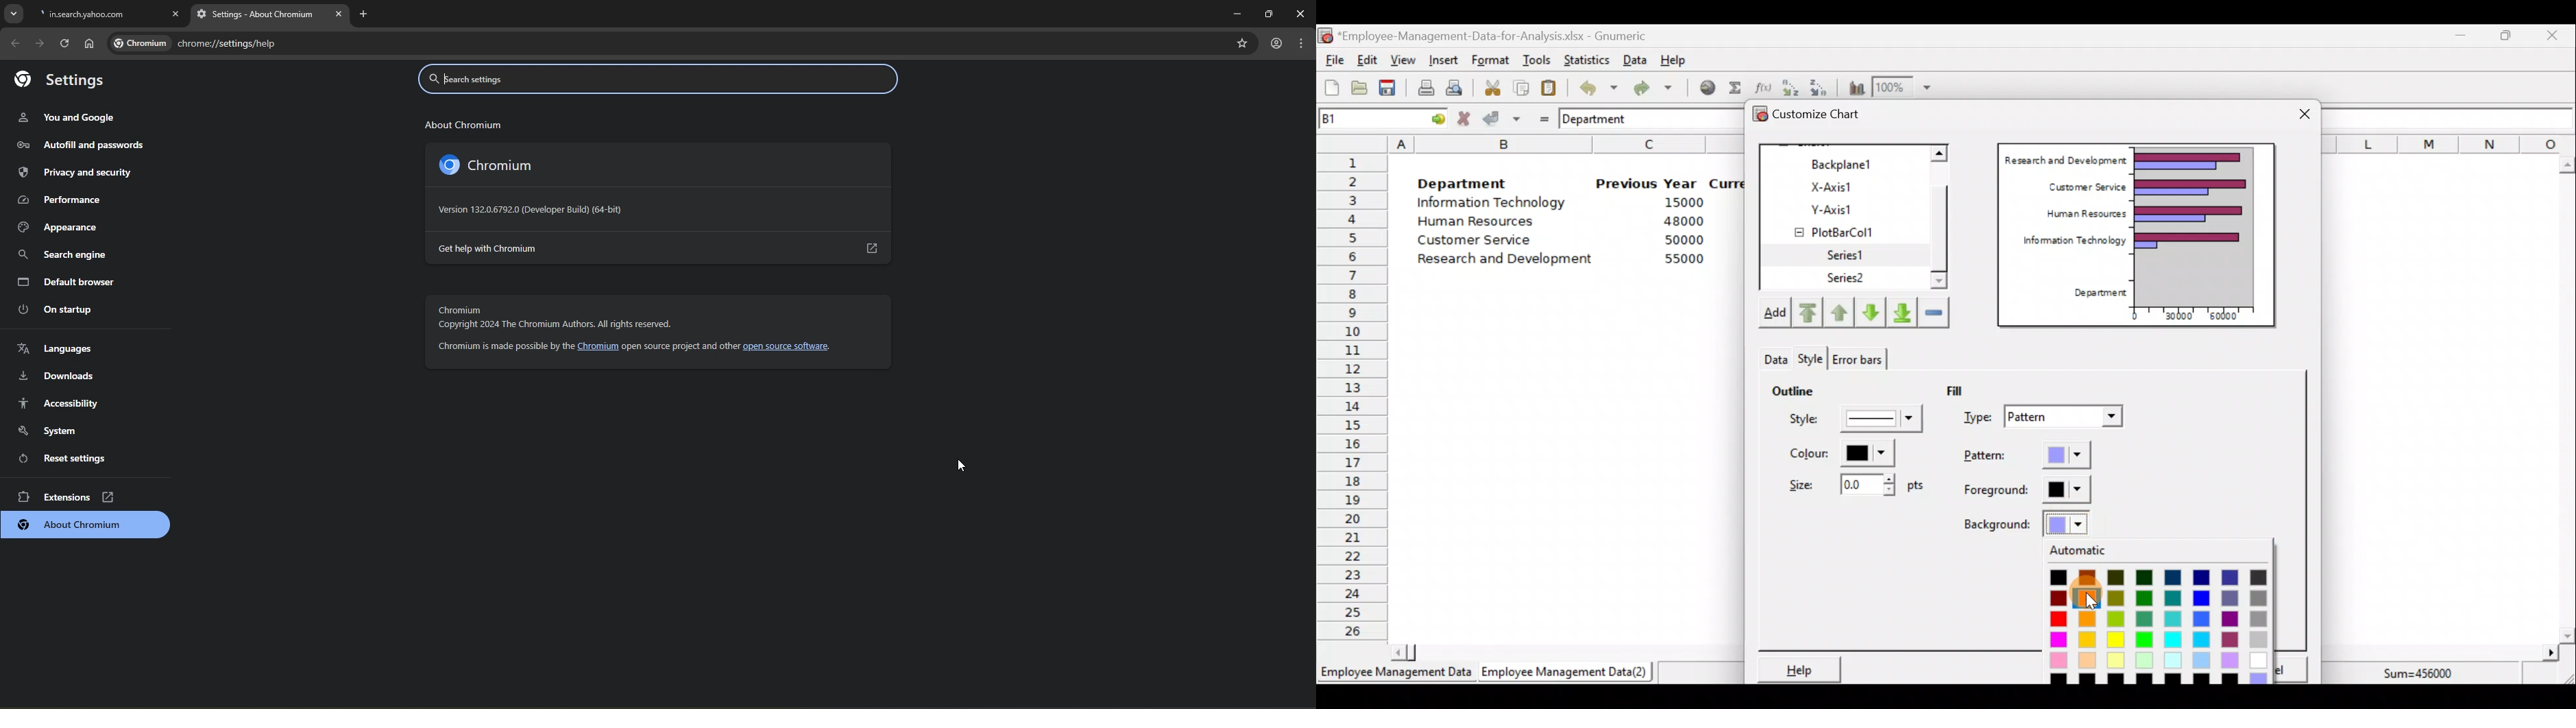 The image size is (2576, 728). What do you see at coordinates (2068, 244) in the screenshot?
I see `Information Technology` at bounding box center [2068, 244].